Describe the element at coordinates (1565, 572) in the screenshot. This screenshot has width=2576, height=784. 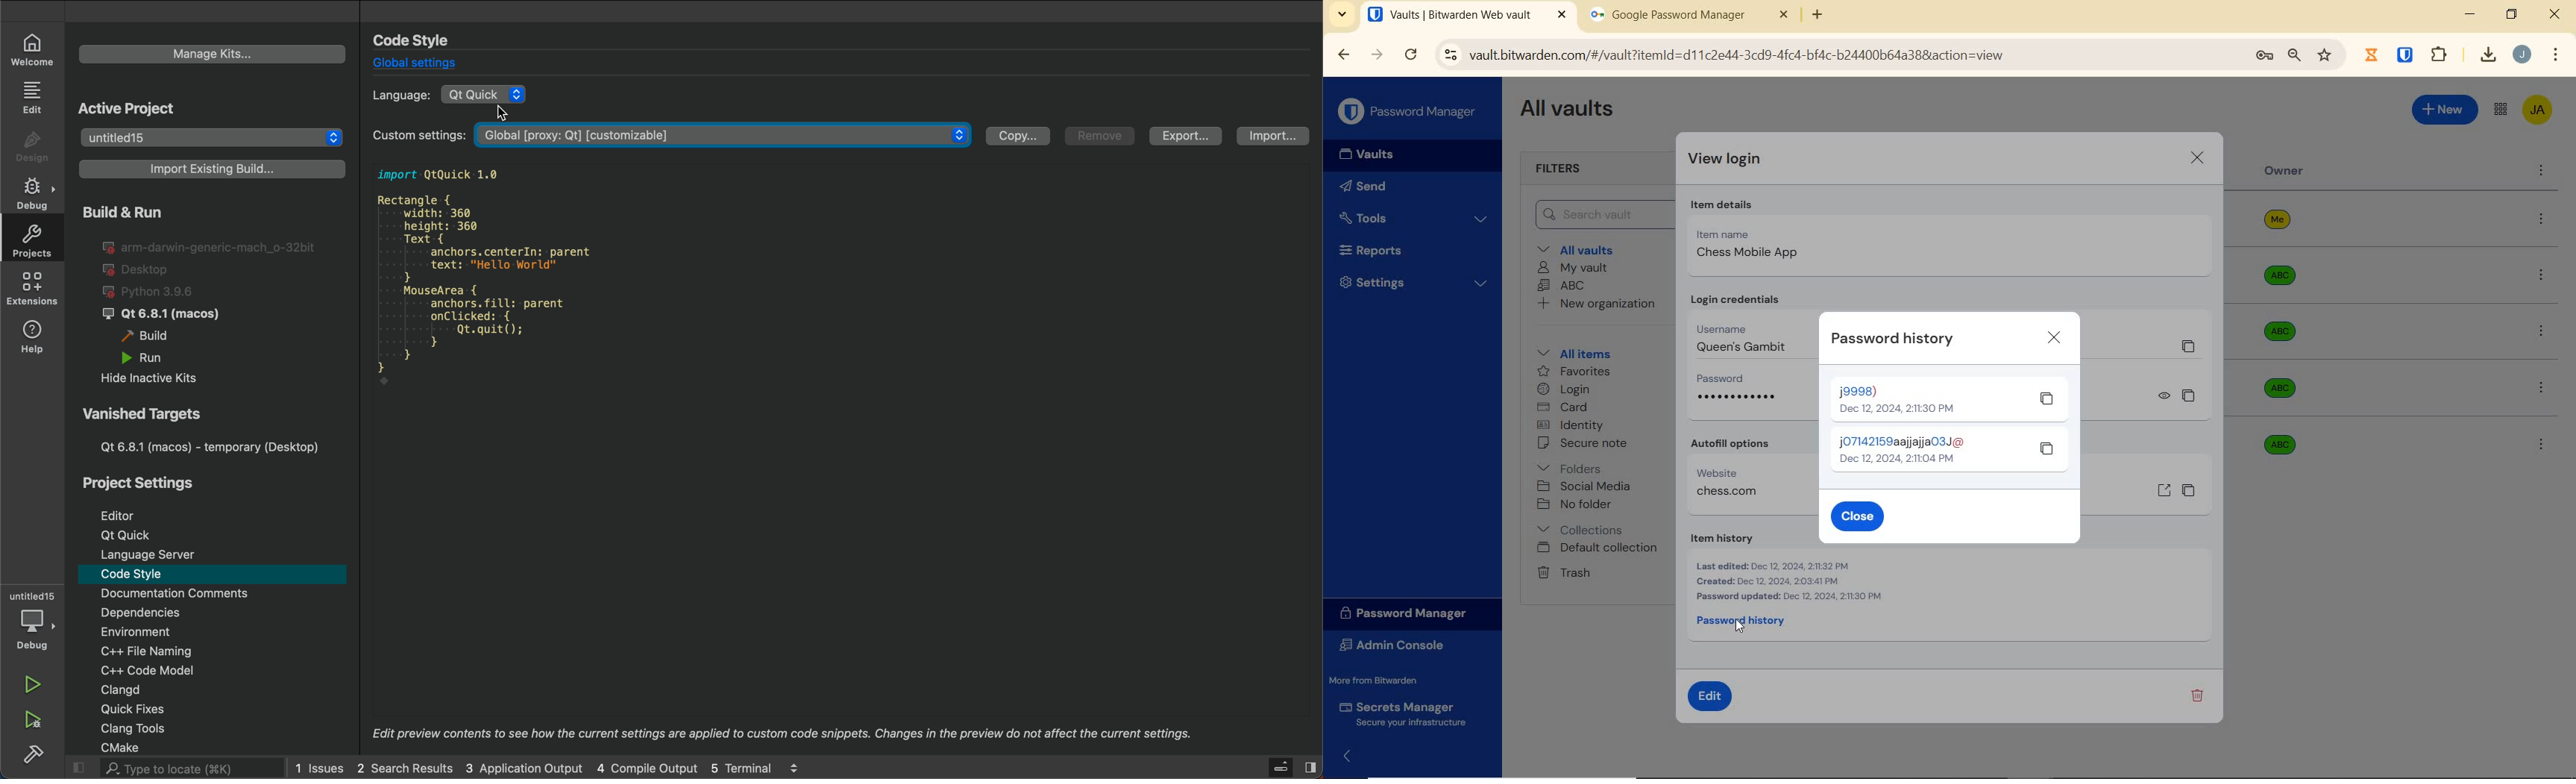
I see `trash` at that location.